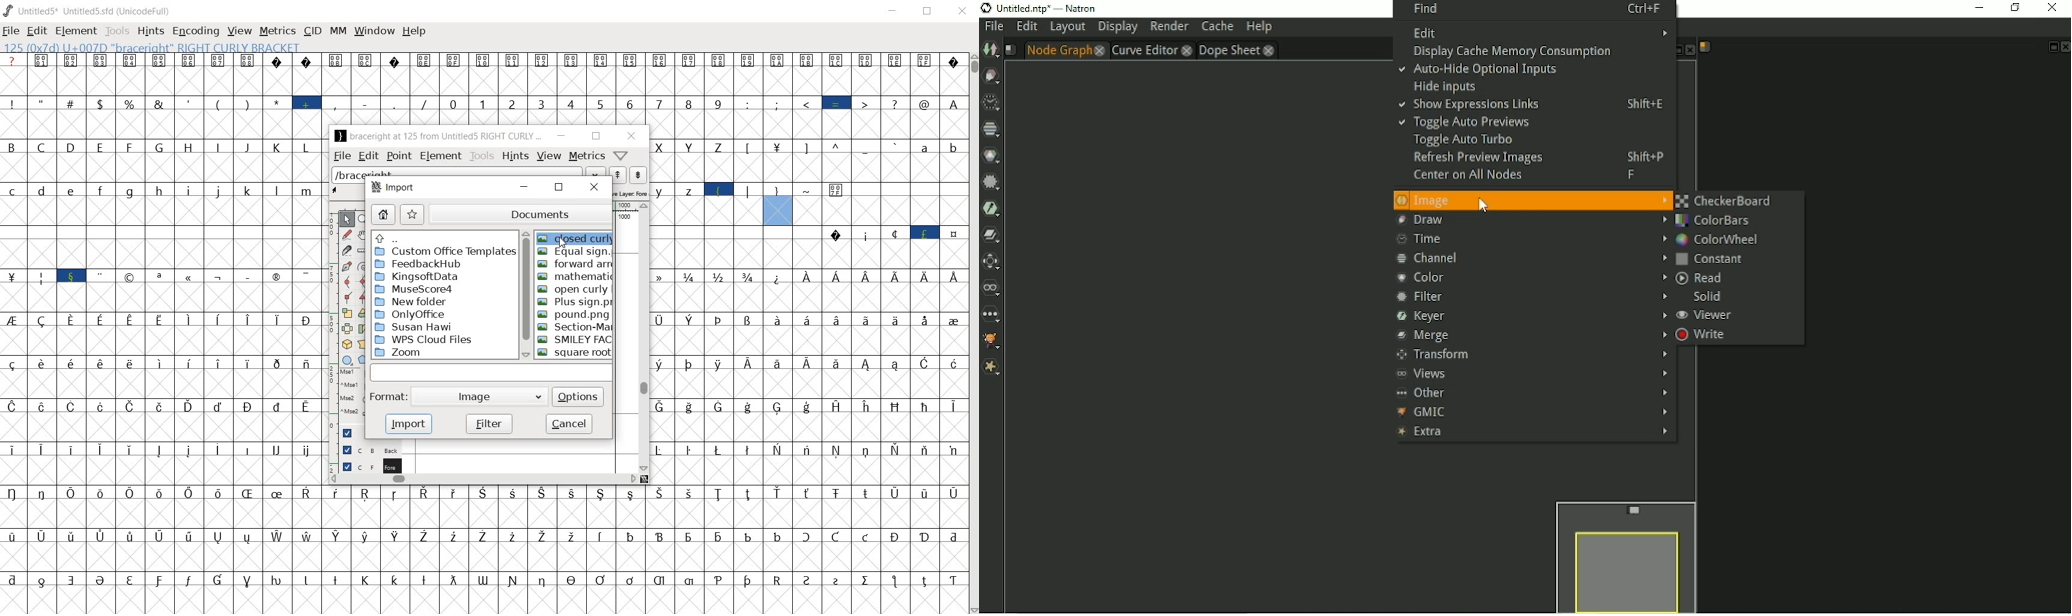  What do you see at coordinates (438, 137) in the screenshot?
I see `braceright at 125 from Untitled5 RIGHT CURLY ...` at bounding box center [438, 137].